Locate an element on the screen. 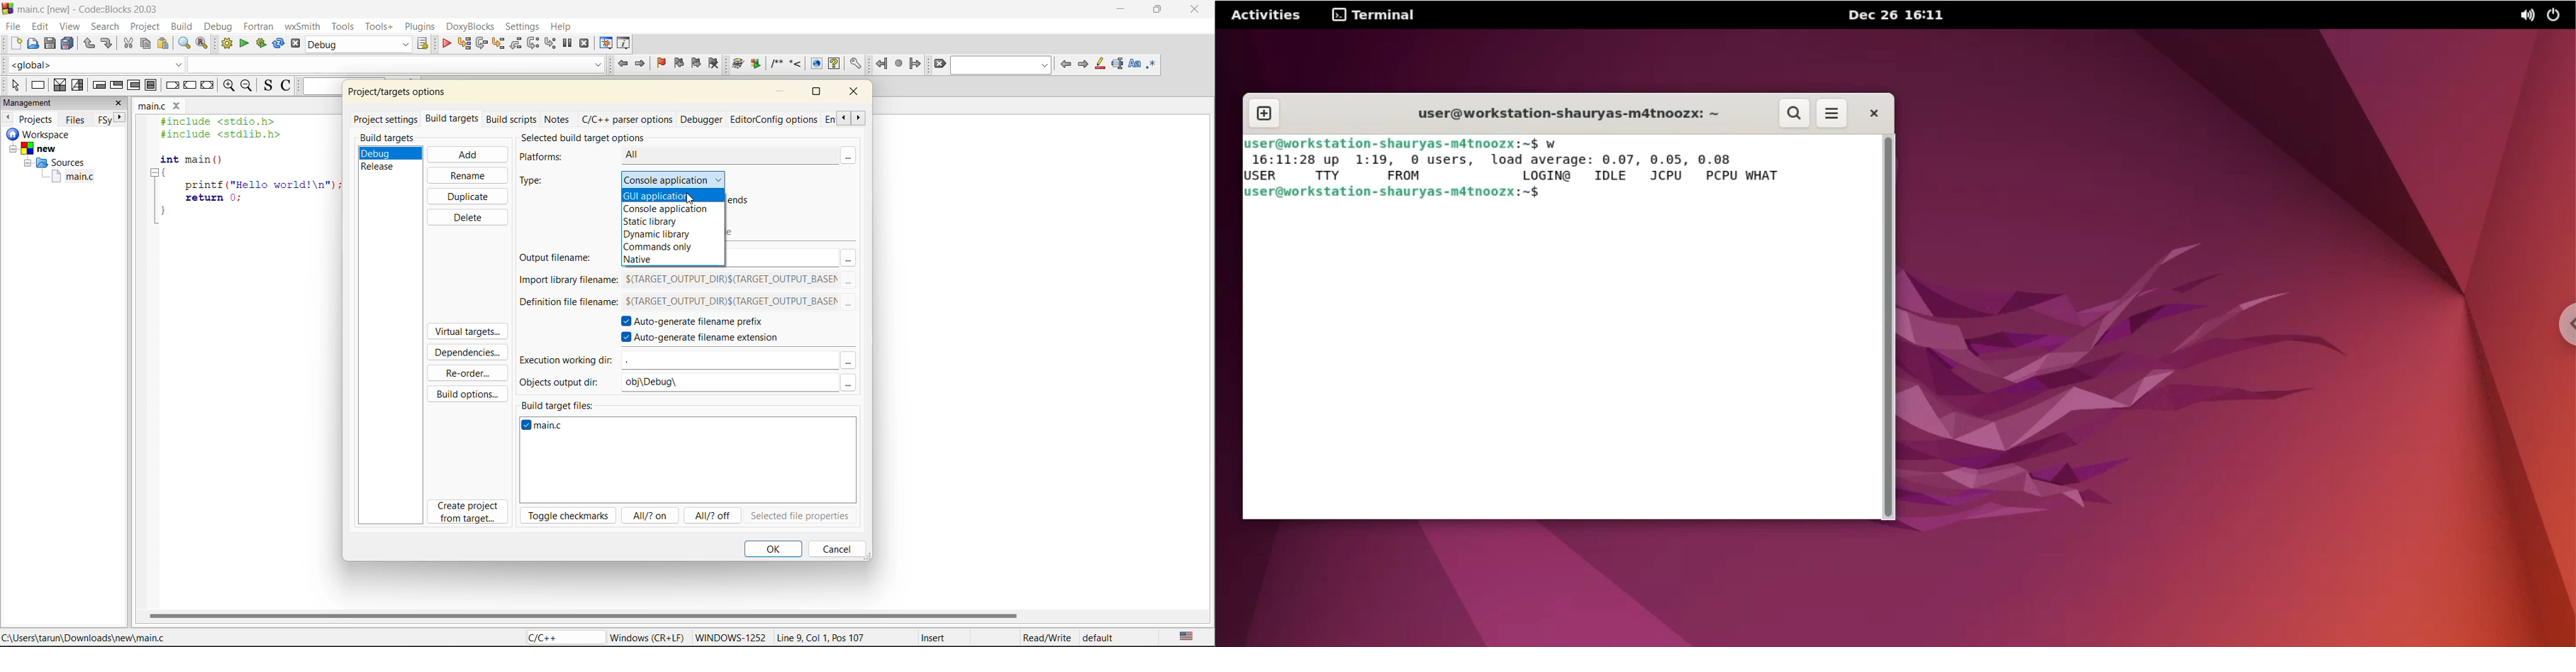  C/C++ is located at coordinates (561, 637).